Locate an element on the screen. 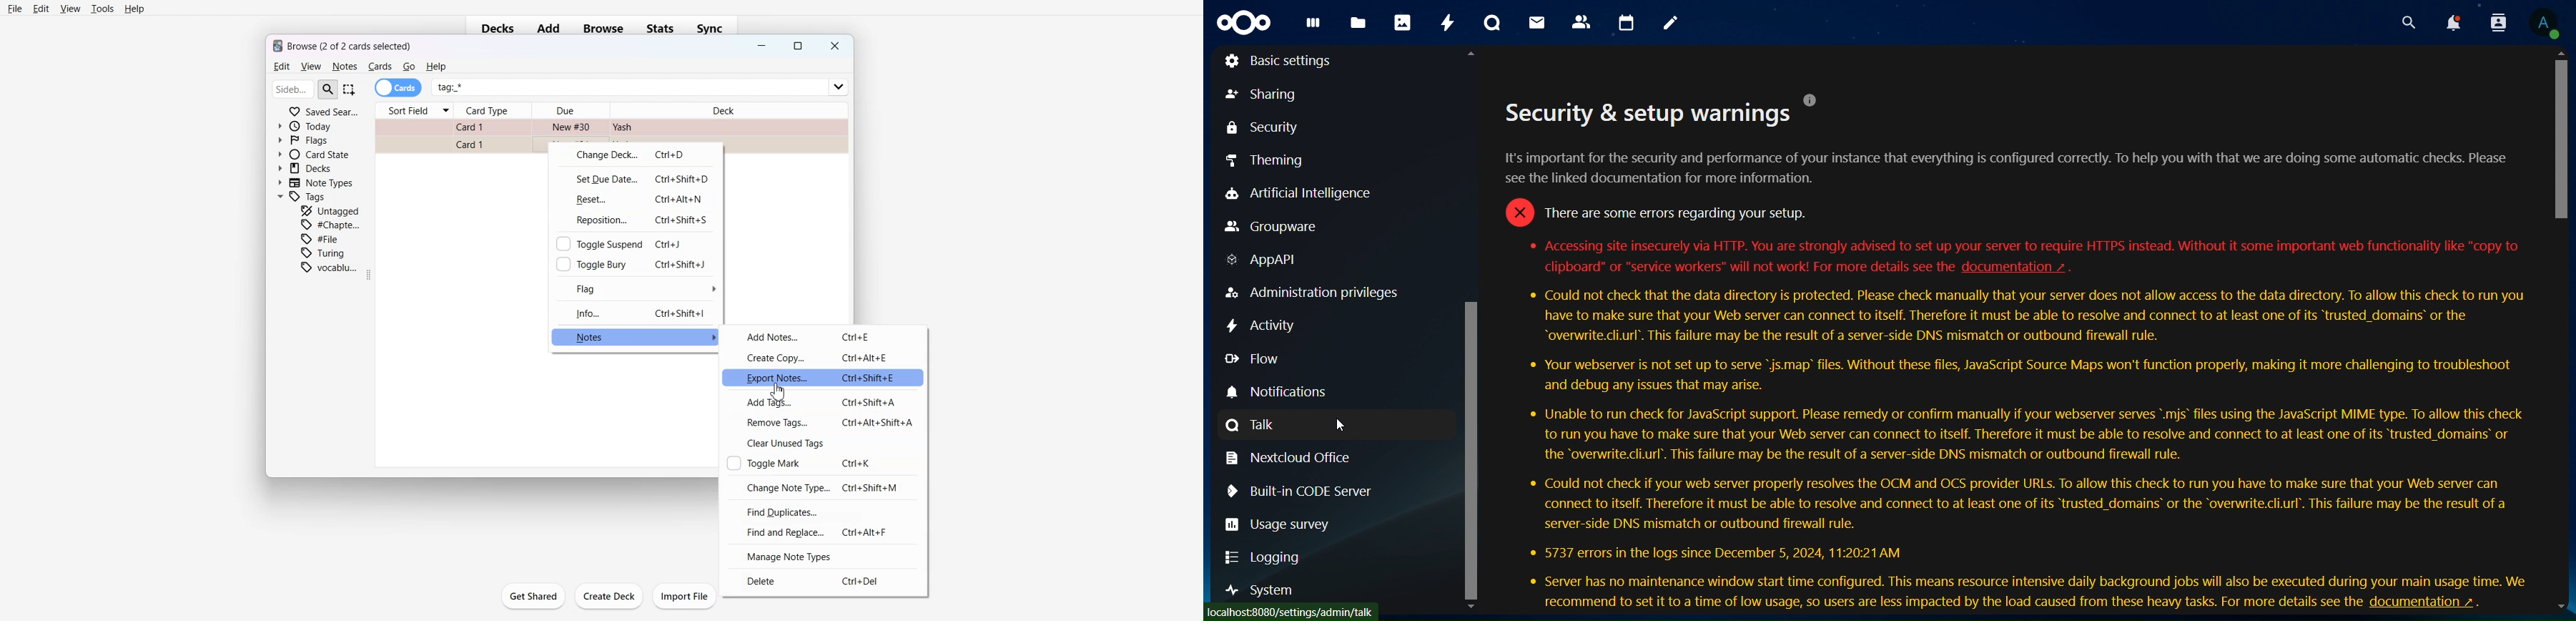 This screenshot has height=644, width=2576. Toggle Suspend is located at coordinates (634, 243).